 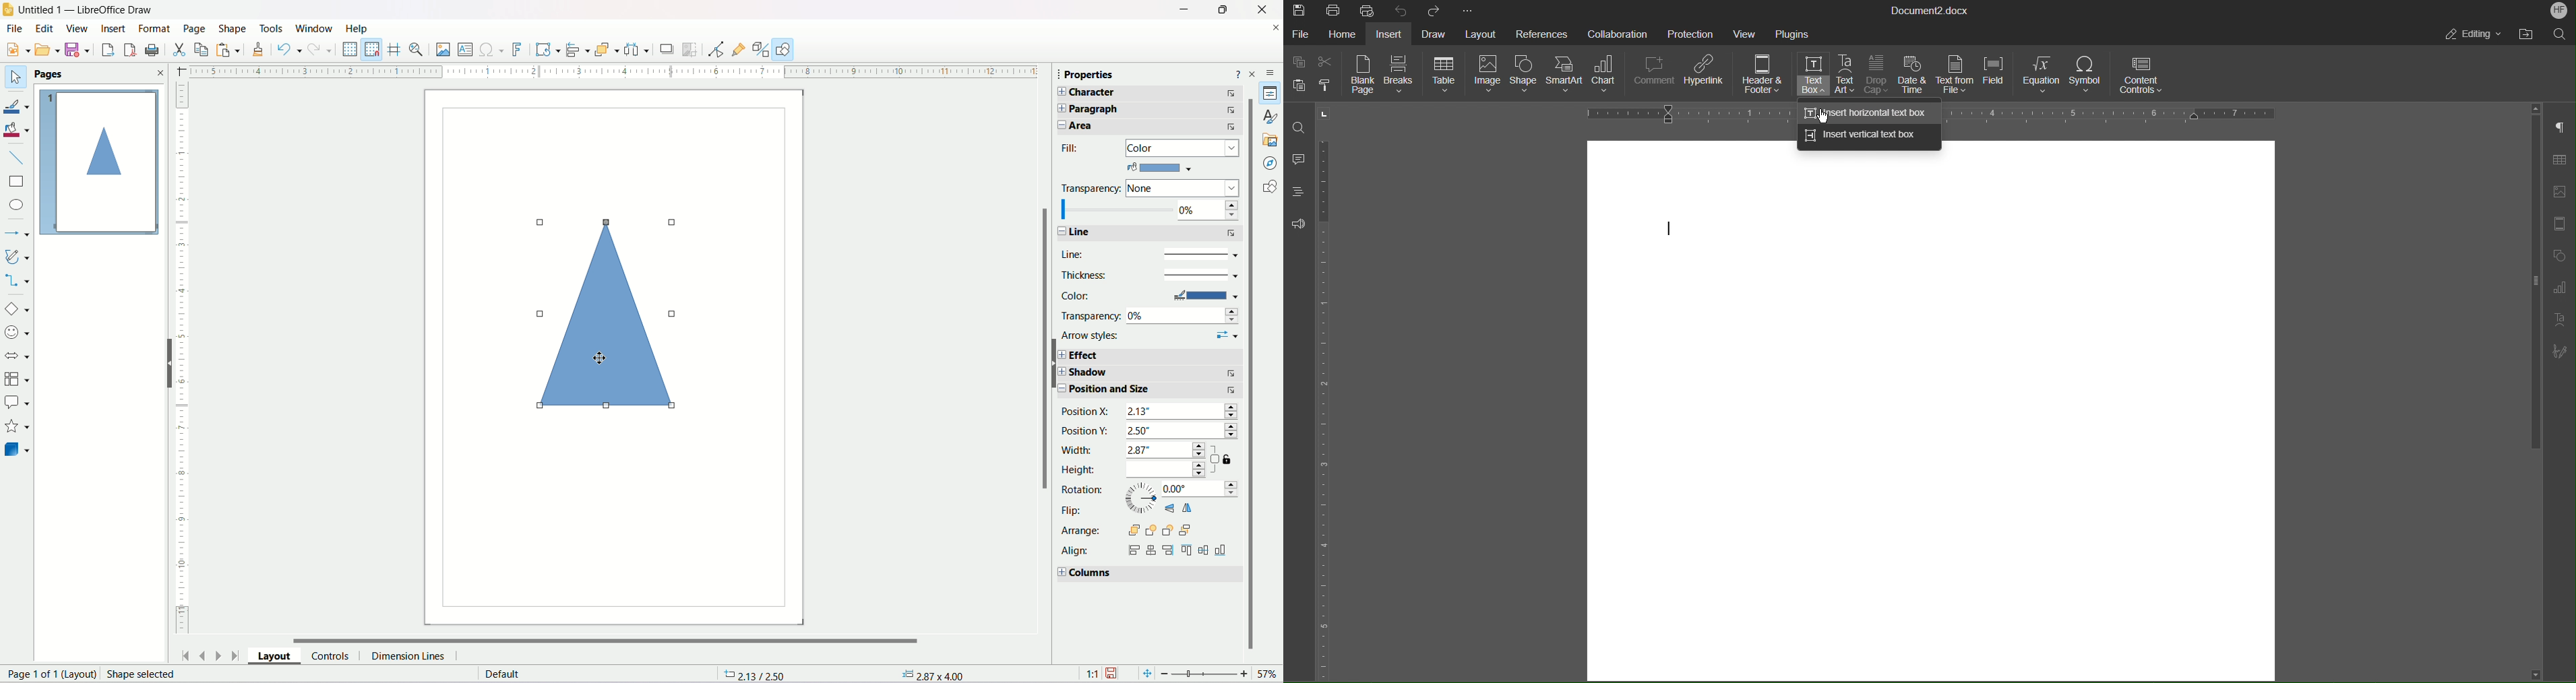 I want to click on Insert, so click(x=1390, y=33).